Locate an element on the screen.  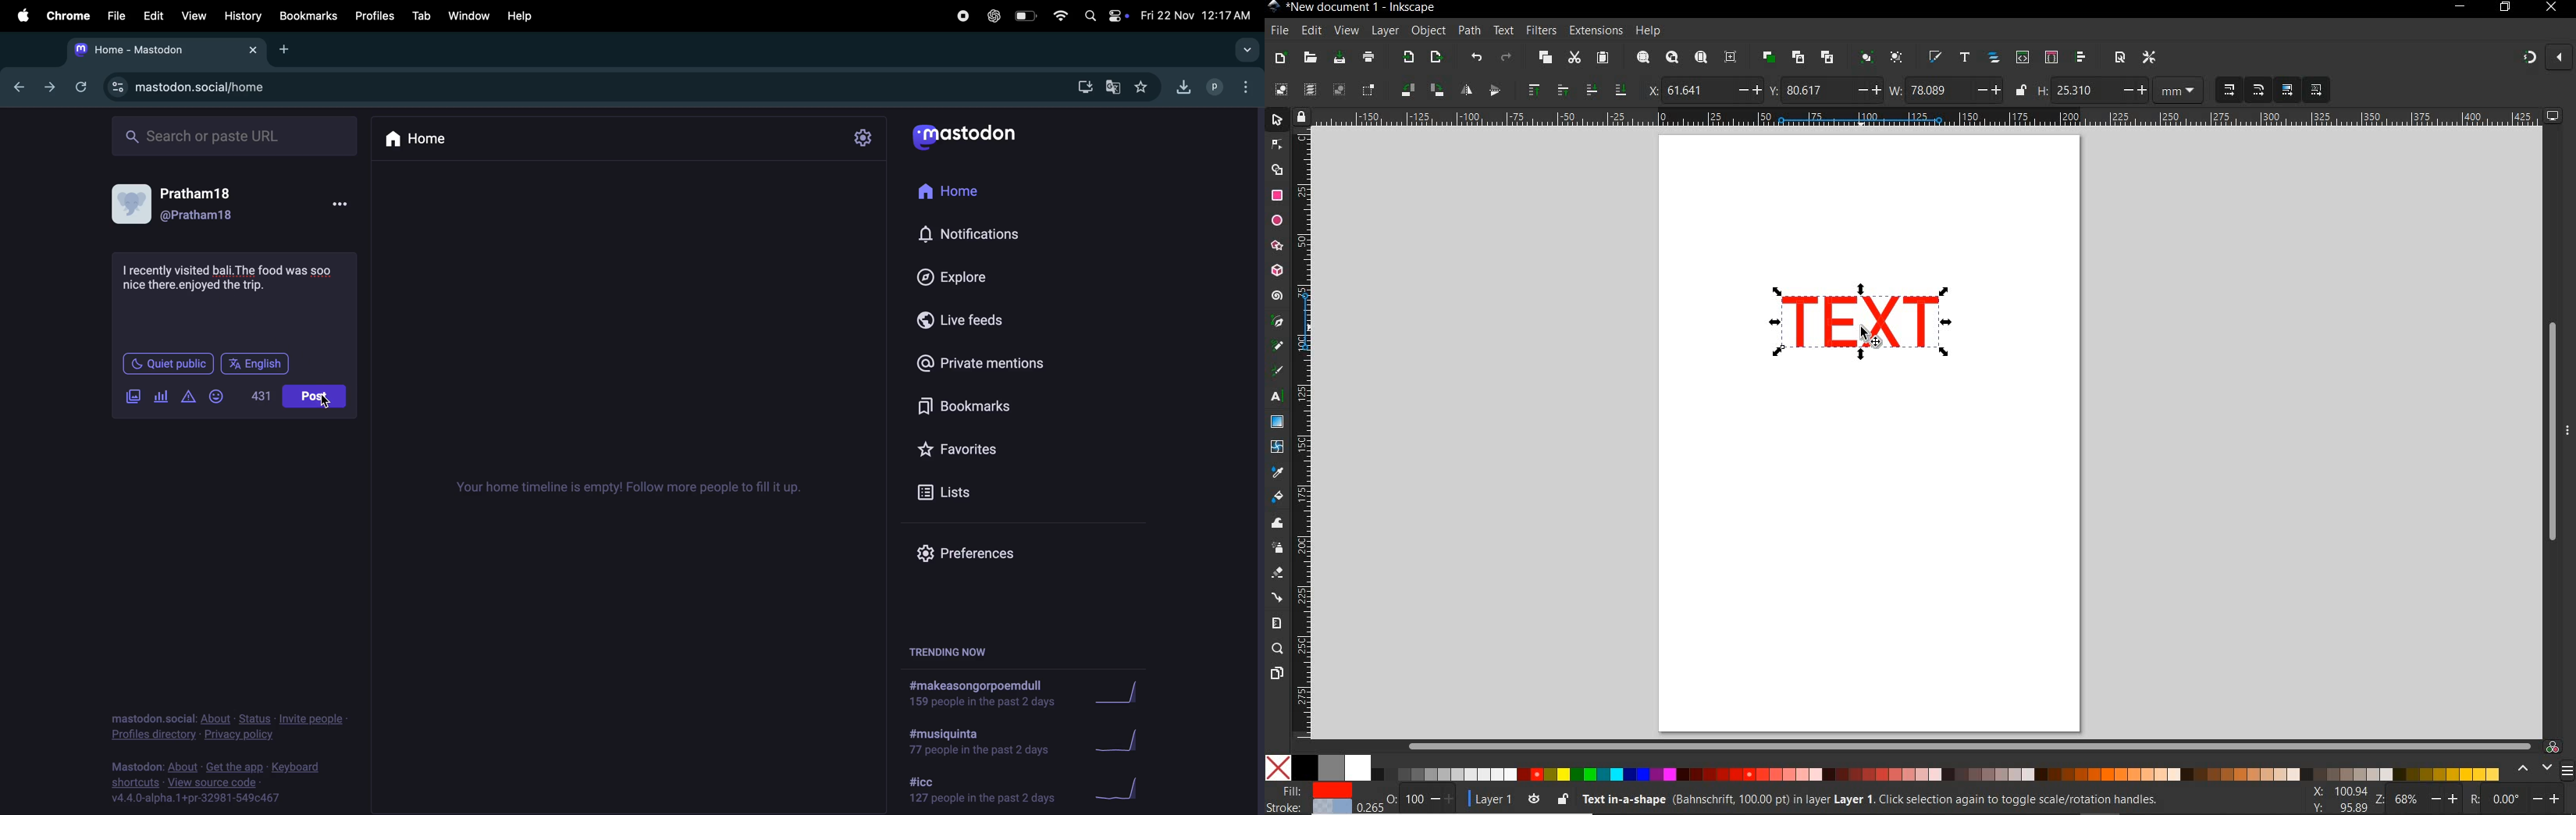
home is located at coordinates (947, 191).